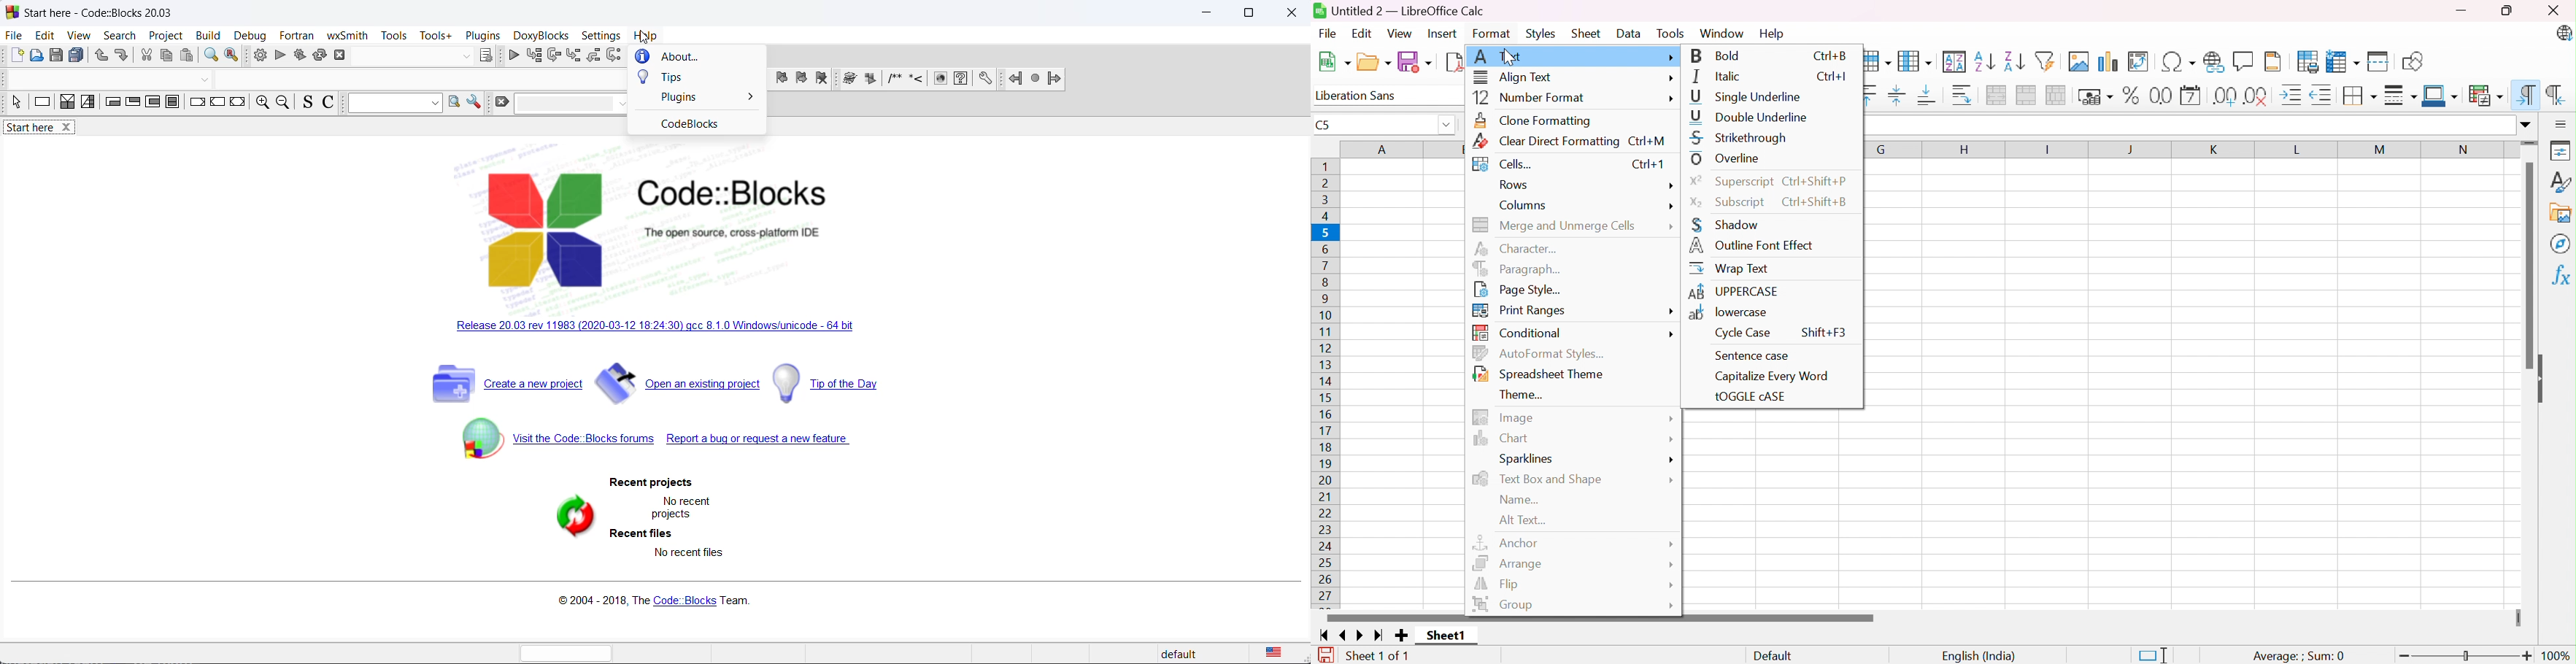 The width and height of the screenshot is (2576, 672). What do you see at coordinates (38, 56) in the screenshot?
I see `open` at bounding box center [38, 56].